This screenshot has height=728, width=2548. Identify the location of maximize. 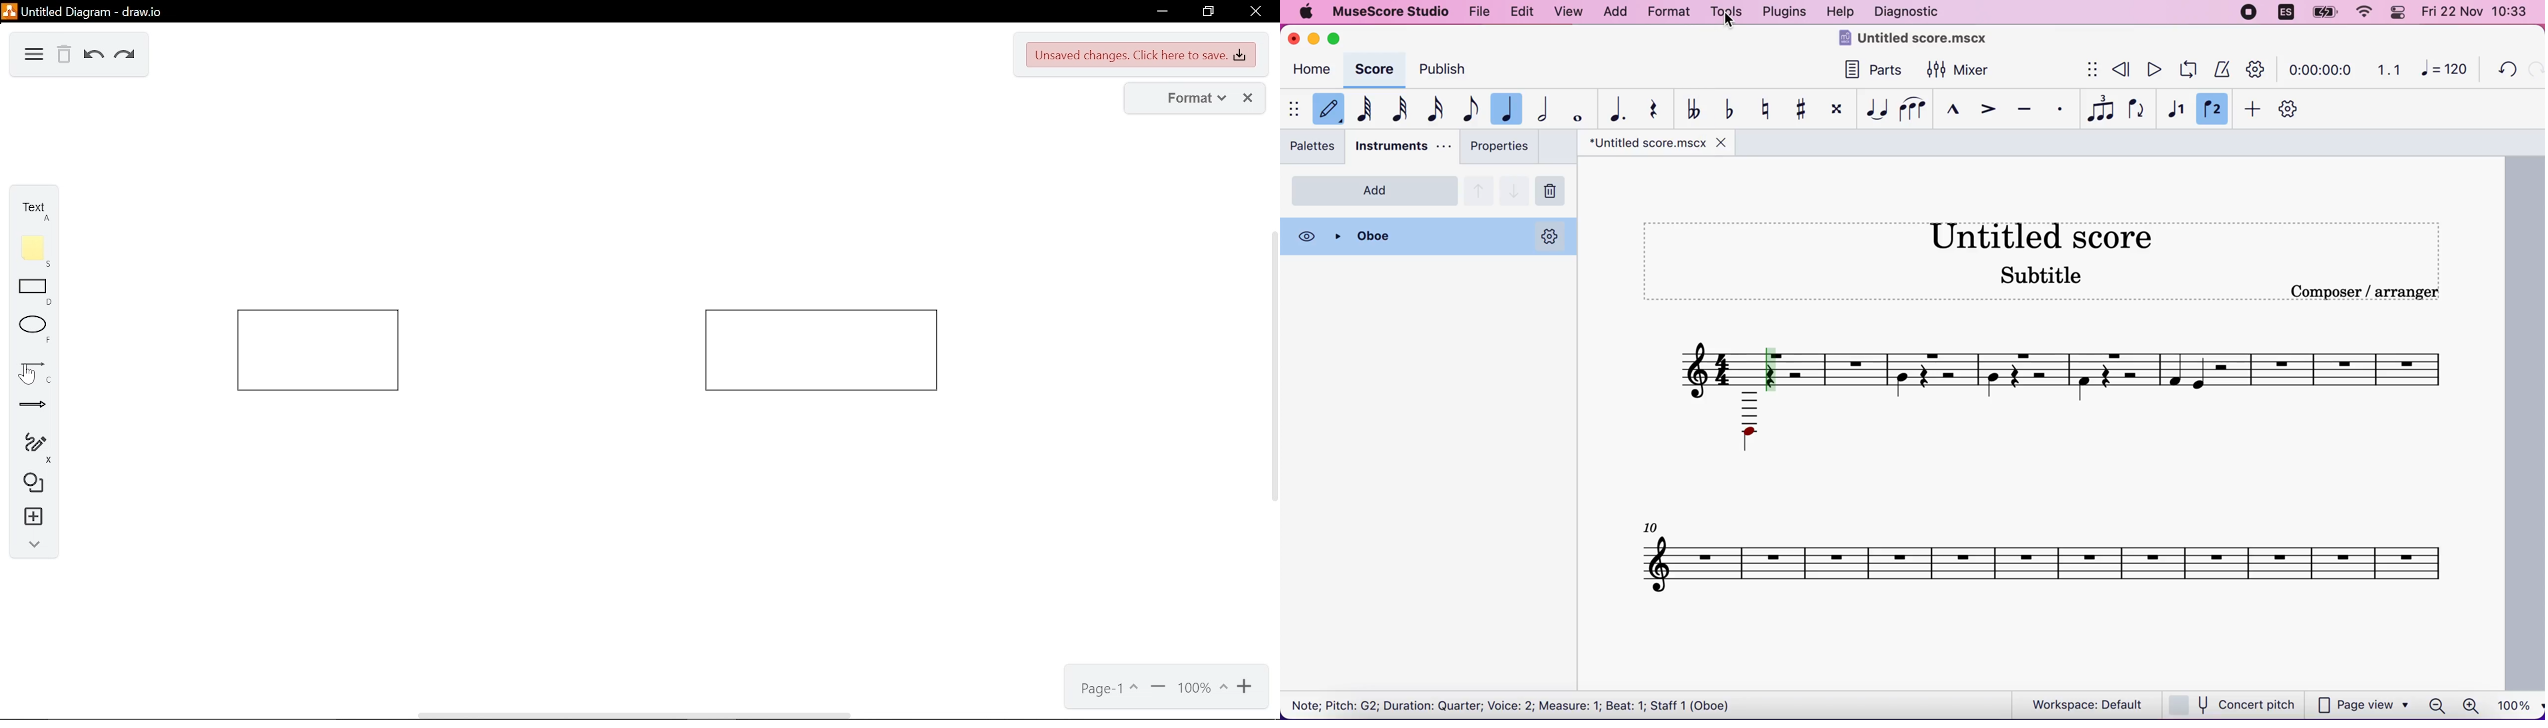
(1338, 38).